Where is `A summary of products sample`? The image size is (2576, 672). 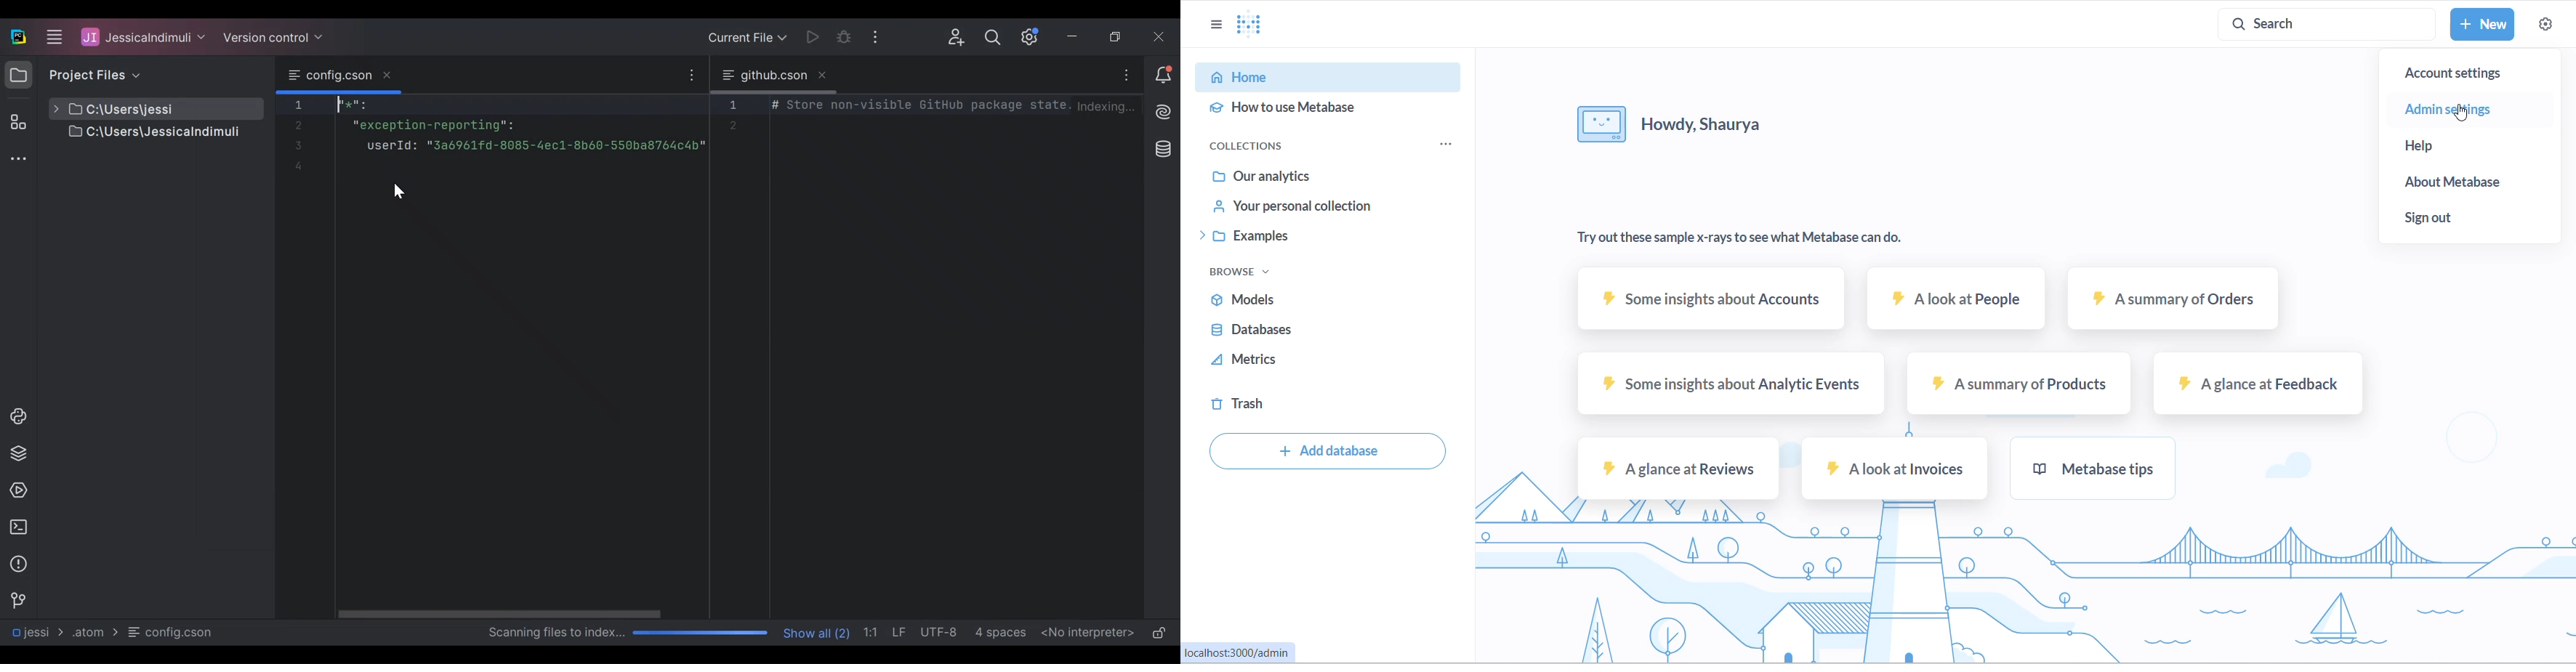 A summary of products sample is located at coordinates (2014, 381).